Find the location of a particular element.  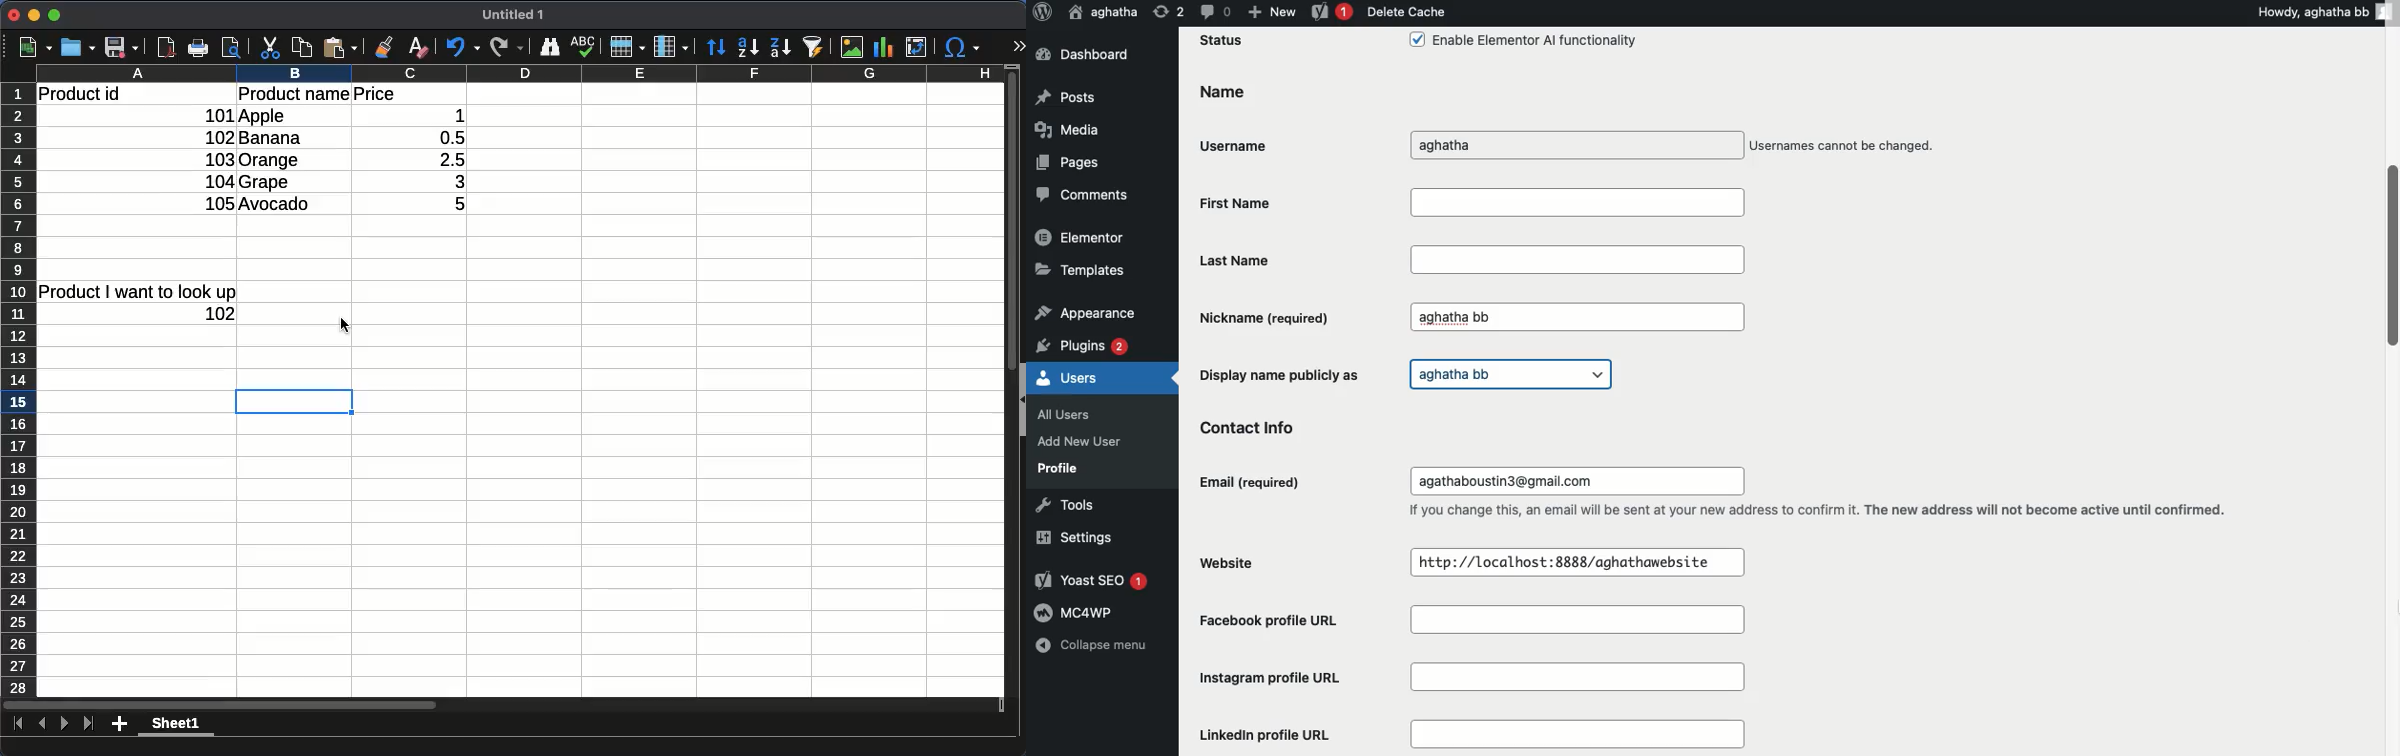

descending  is located at coordinates (781, 48).